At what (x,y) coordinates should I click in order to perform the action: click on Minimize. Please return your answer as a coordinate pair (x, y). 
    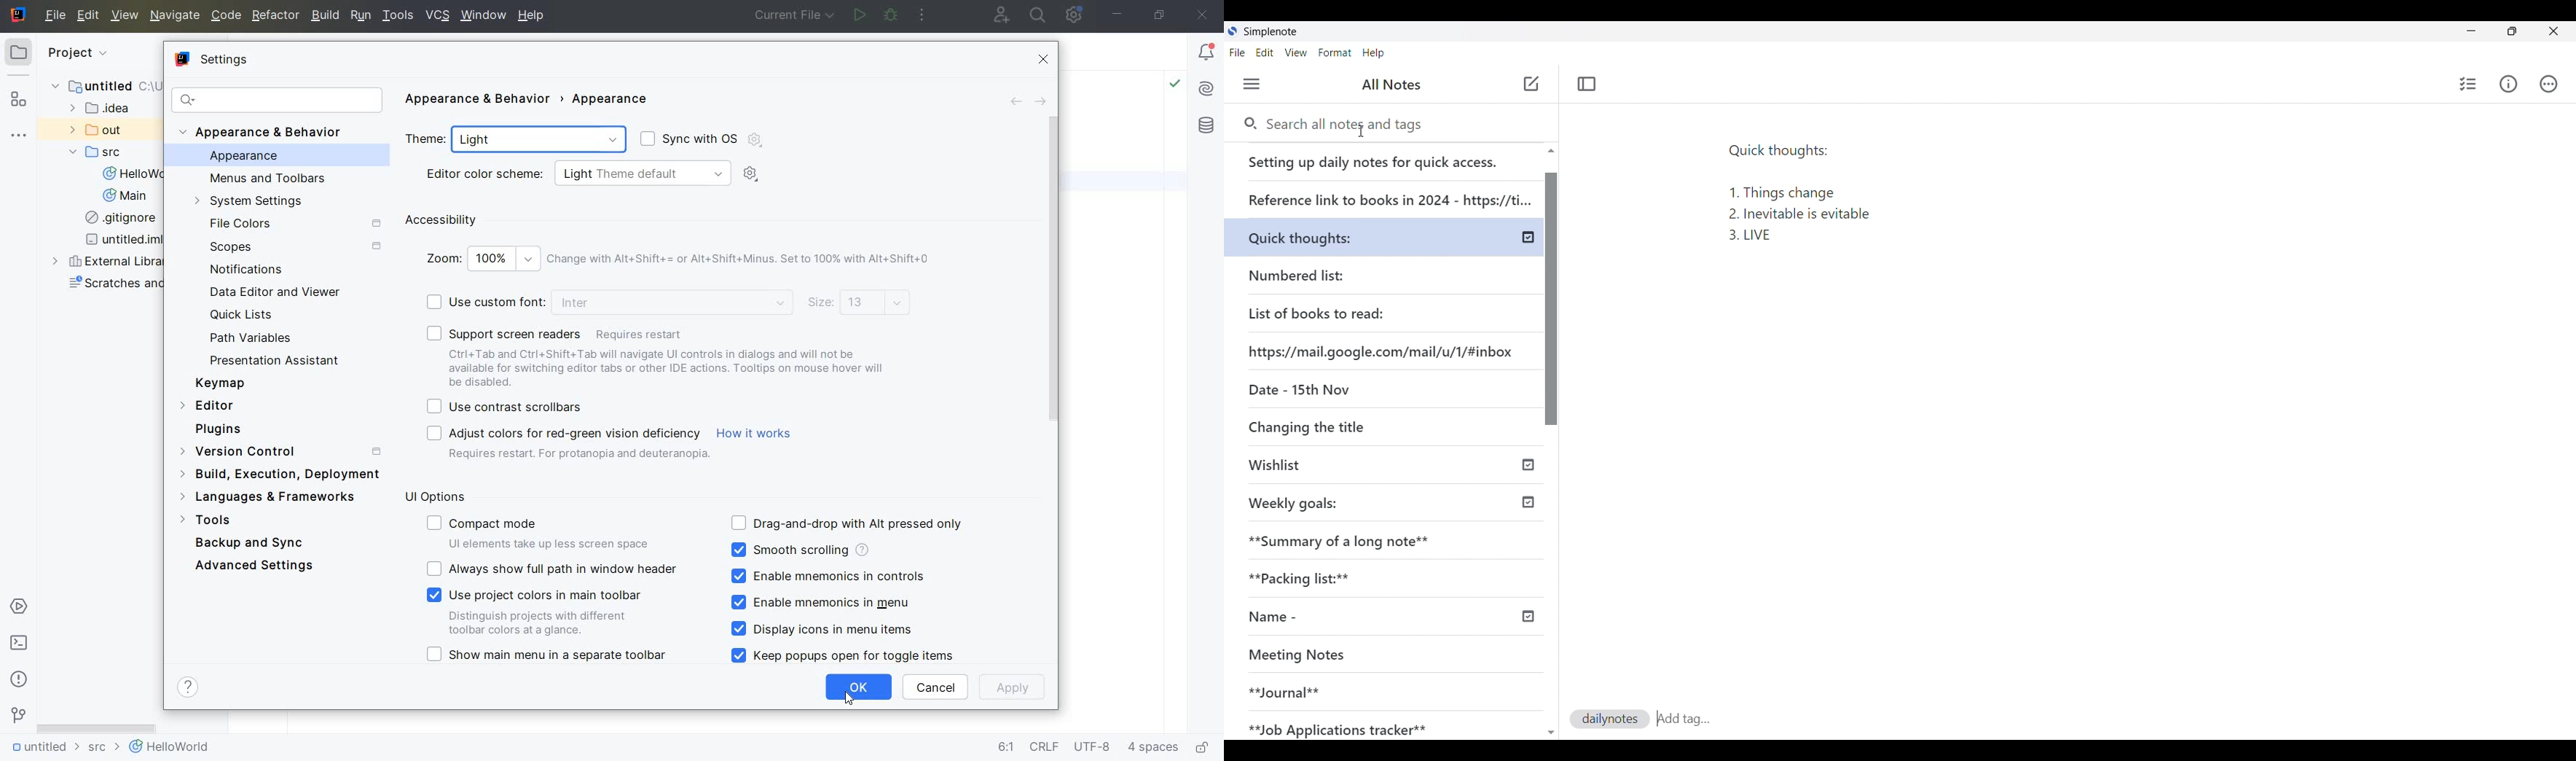
    Looking at the image, I should click on (2471, 30).